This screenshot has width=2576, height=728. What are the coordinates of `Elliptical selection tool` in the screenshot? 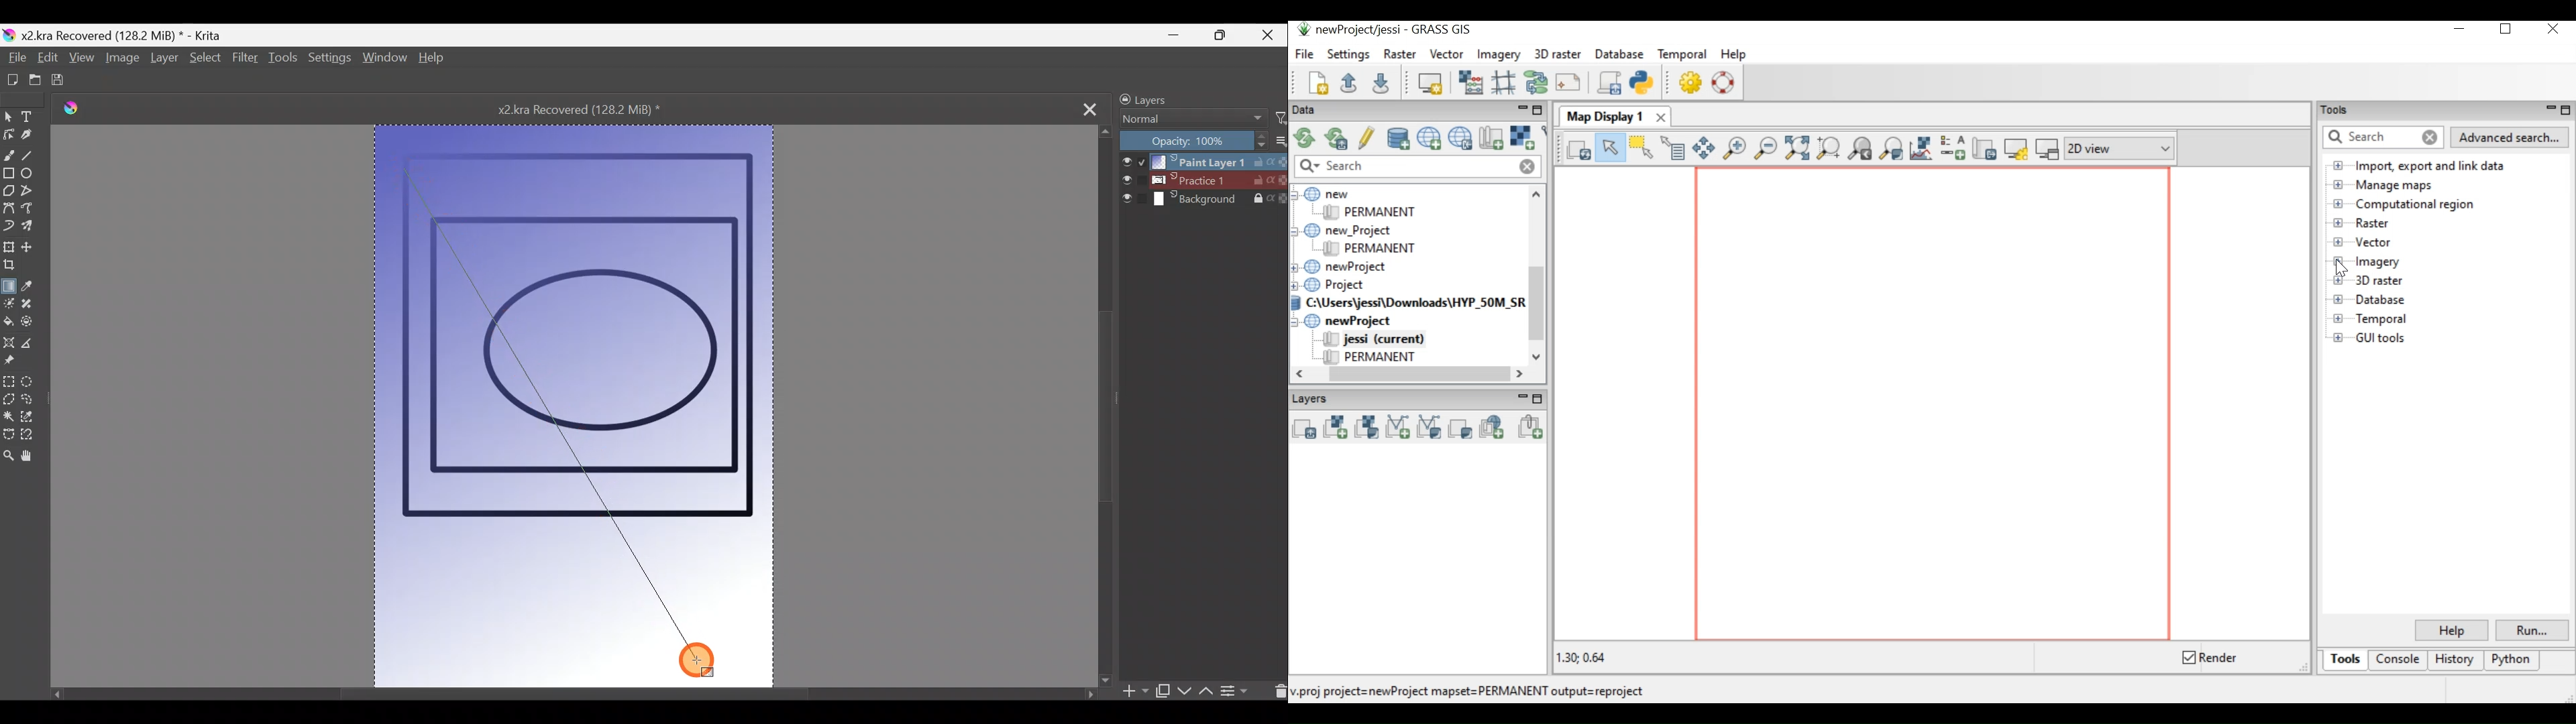 It's located at (31, 383).